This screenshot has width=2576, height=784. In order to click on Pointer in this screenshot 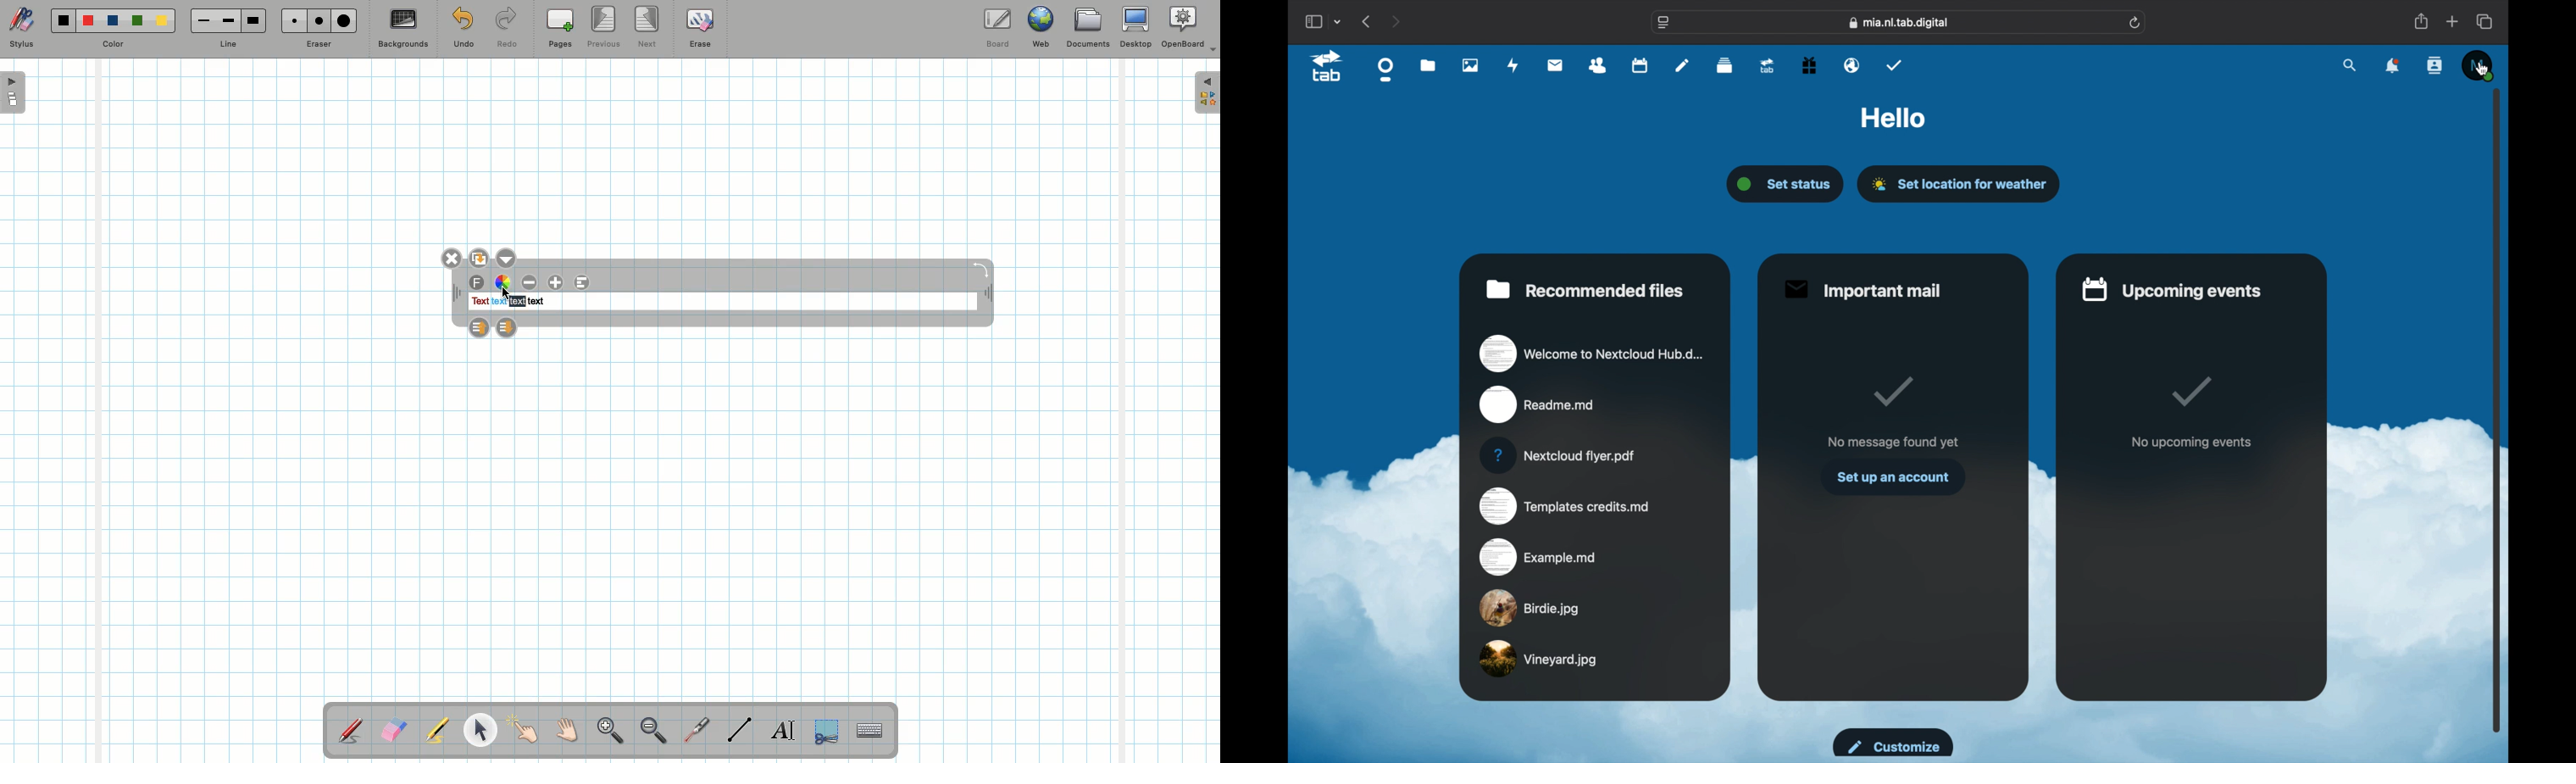, I will do `click(524, 730)`.